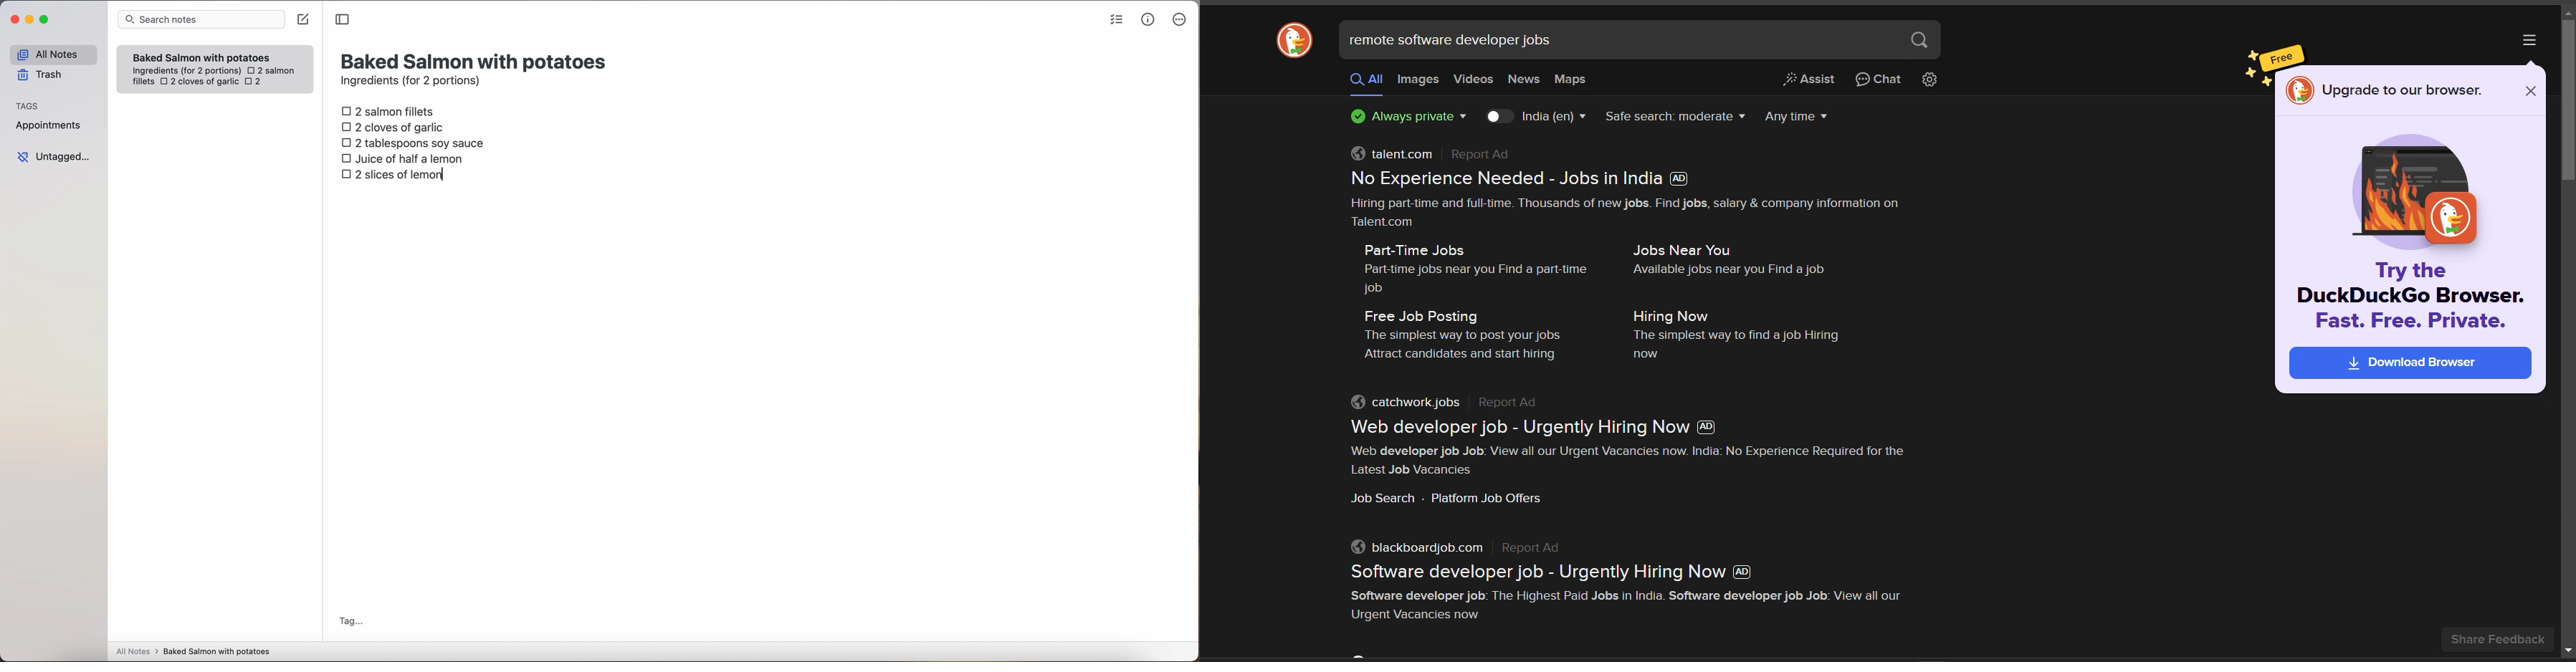 The width and height of the screenshot is (2576, 672). I want to click on more options, so click(1181, 20).